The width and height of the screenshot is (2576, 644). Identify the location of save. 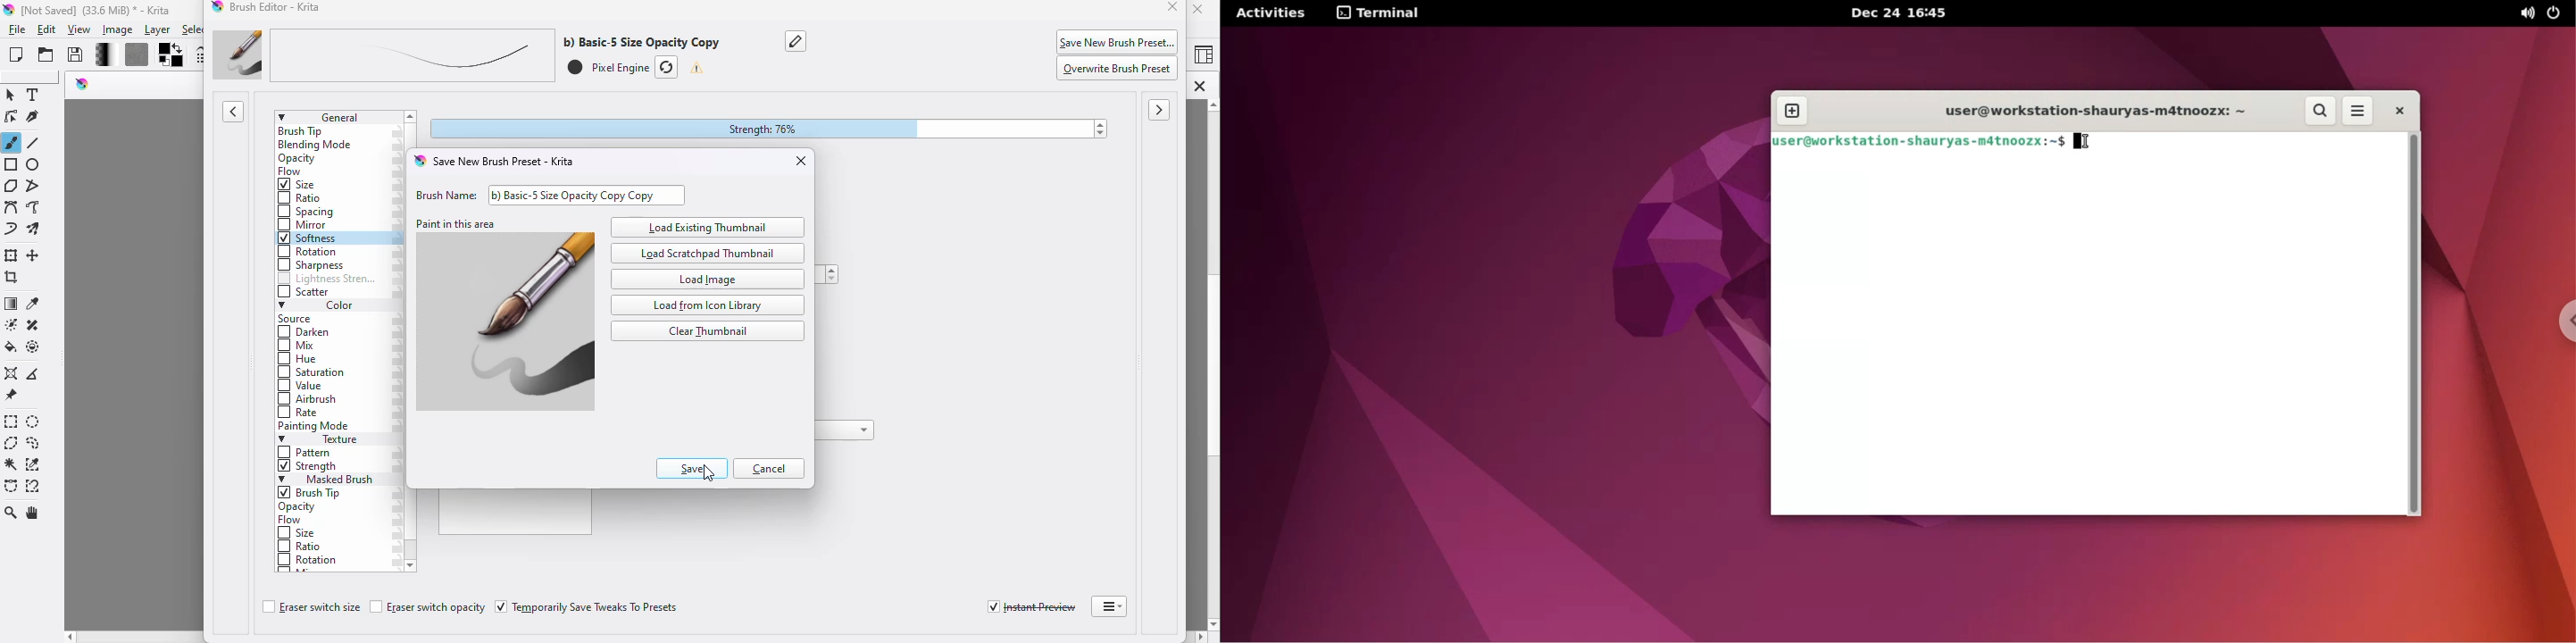
(76, 54).